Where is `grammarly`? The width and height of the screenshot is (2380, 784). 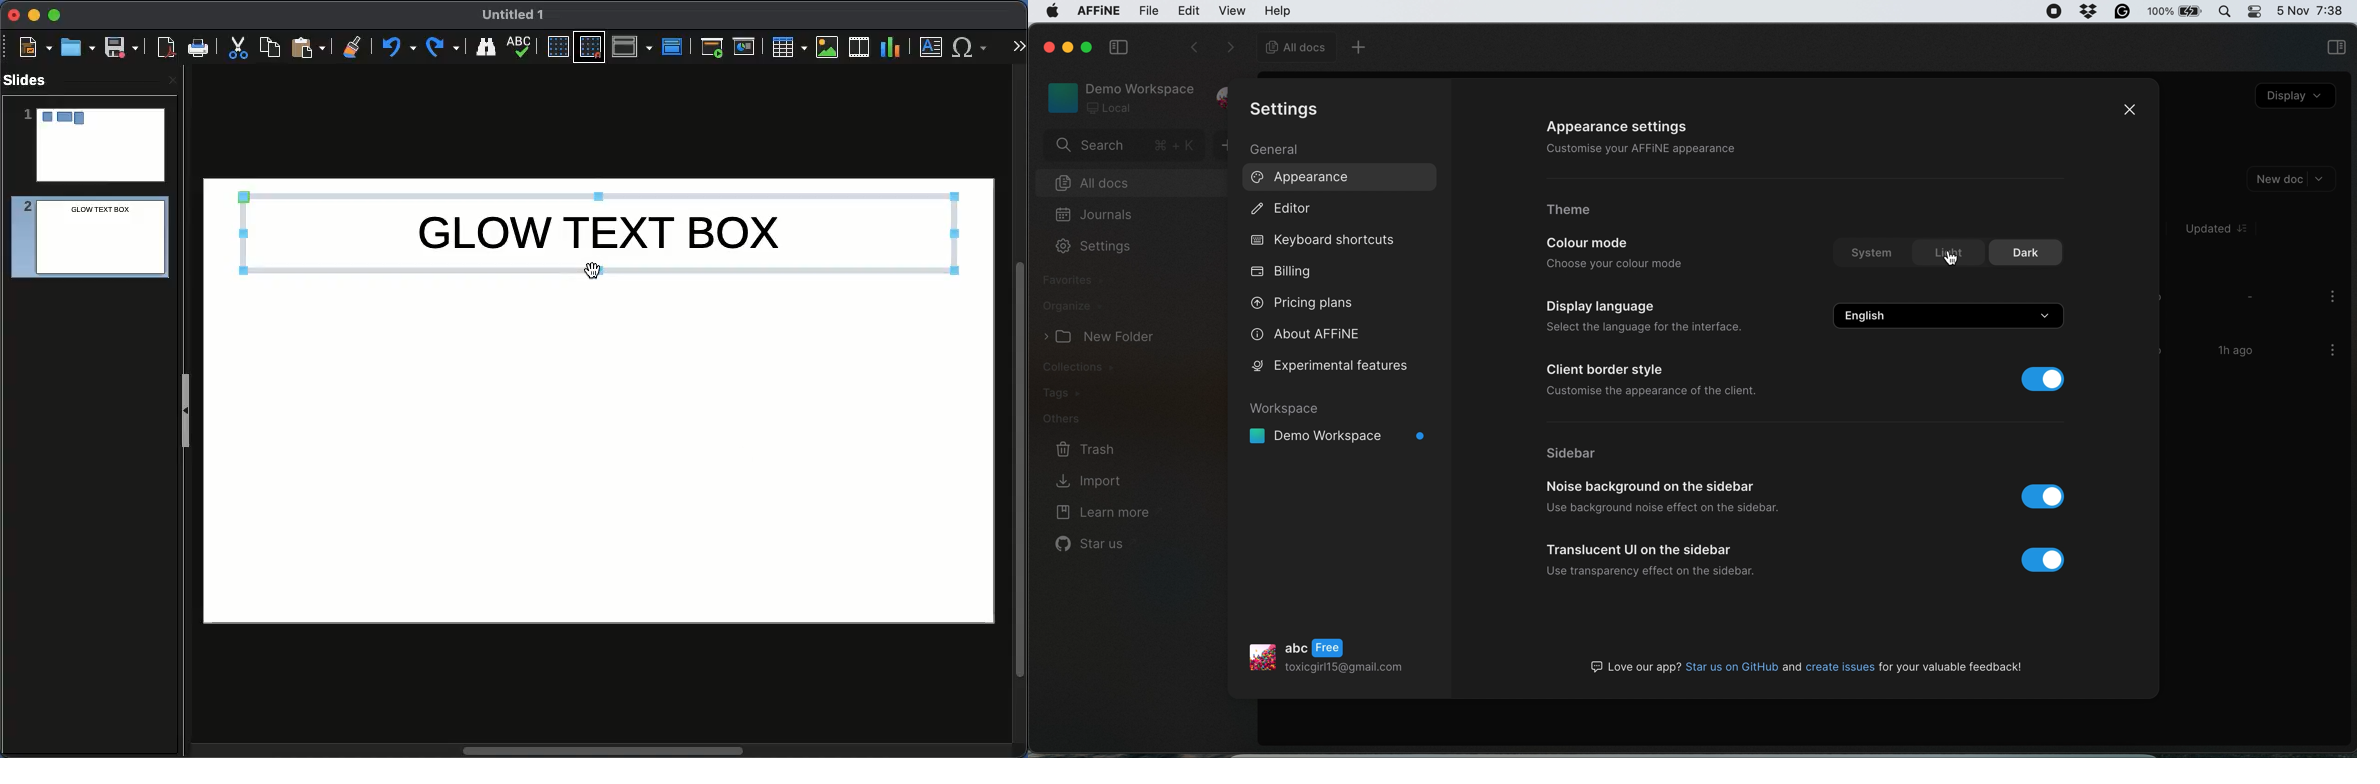
grammarly is located at coordinates (2124, 12).